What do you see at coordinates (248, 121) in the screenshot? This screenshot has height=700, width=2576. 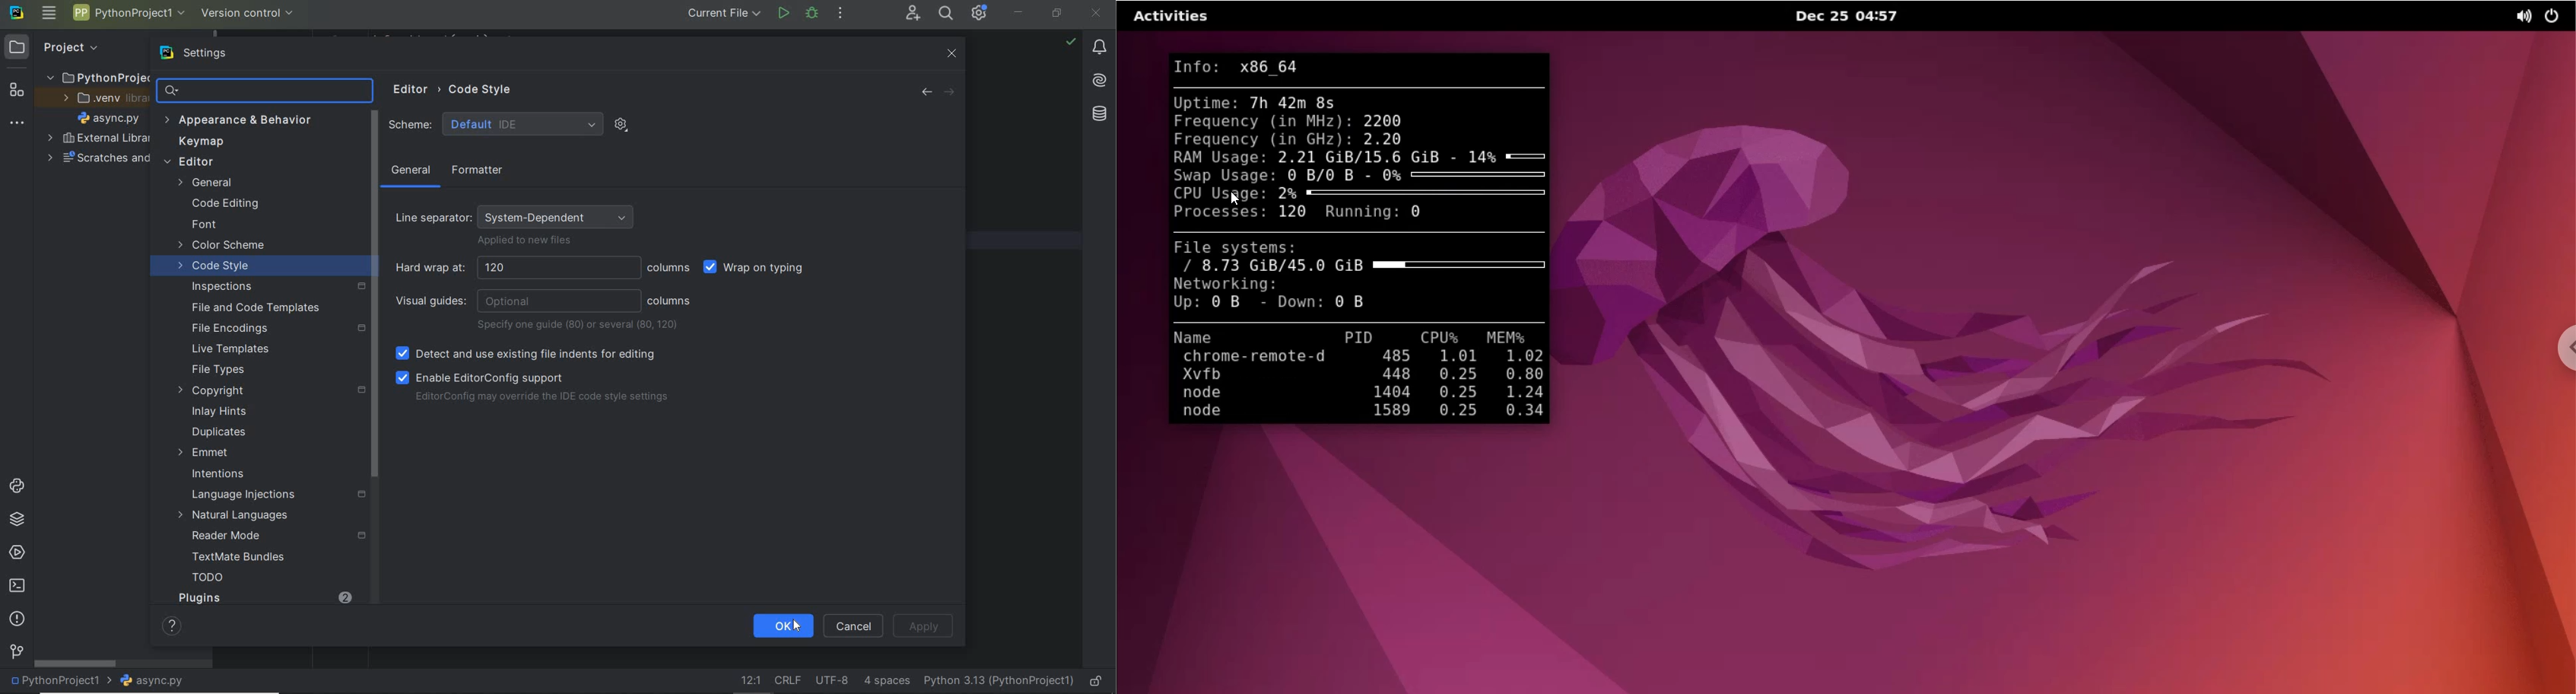 I see `Appearance & behavior` at bounding box center [248, 121].